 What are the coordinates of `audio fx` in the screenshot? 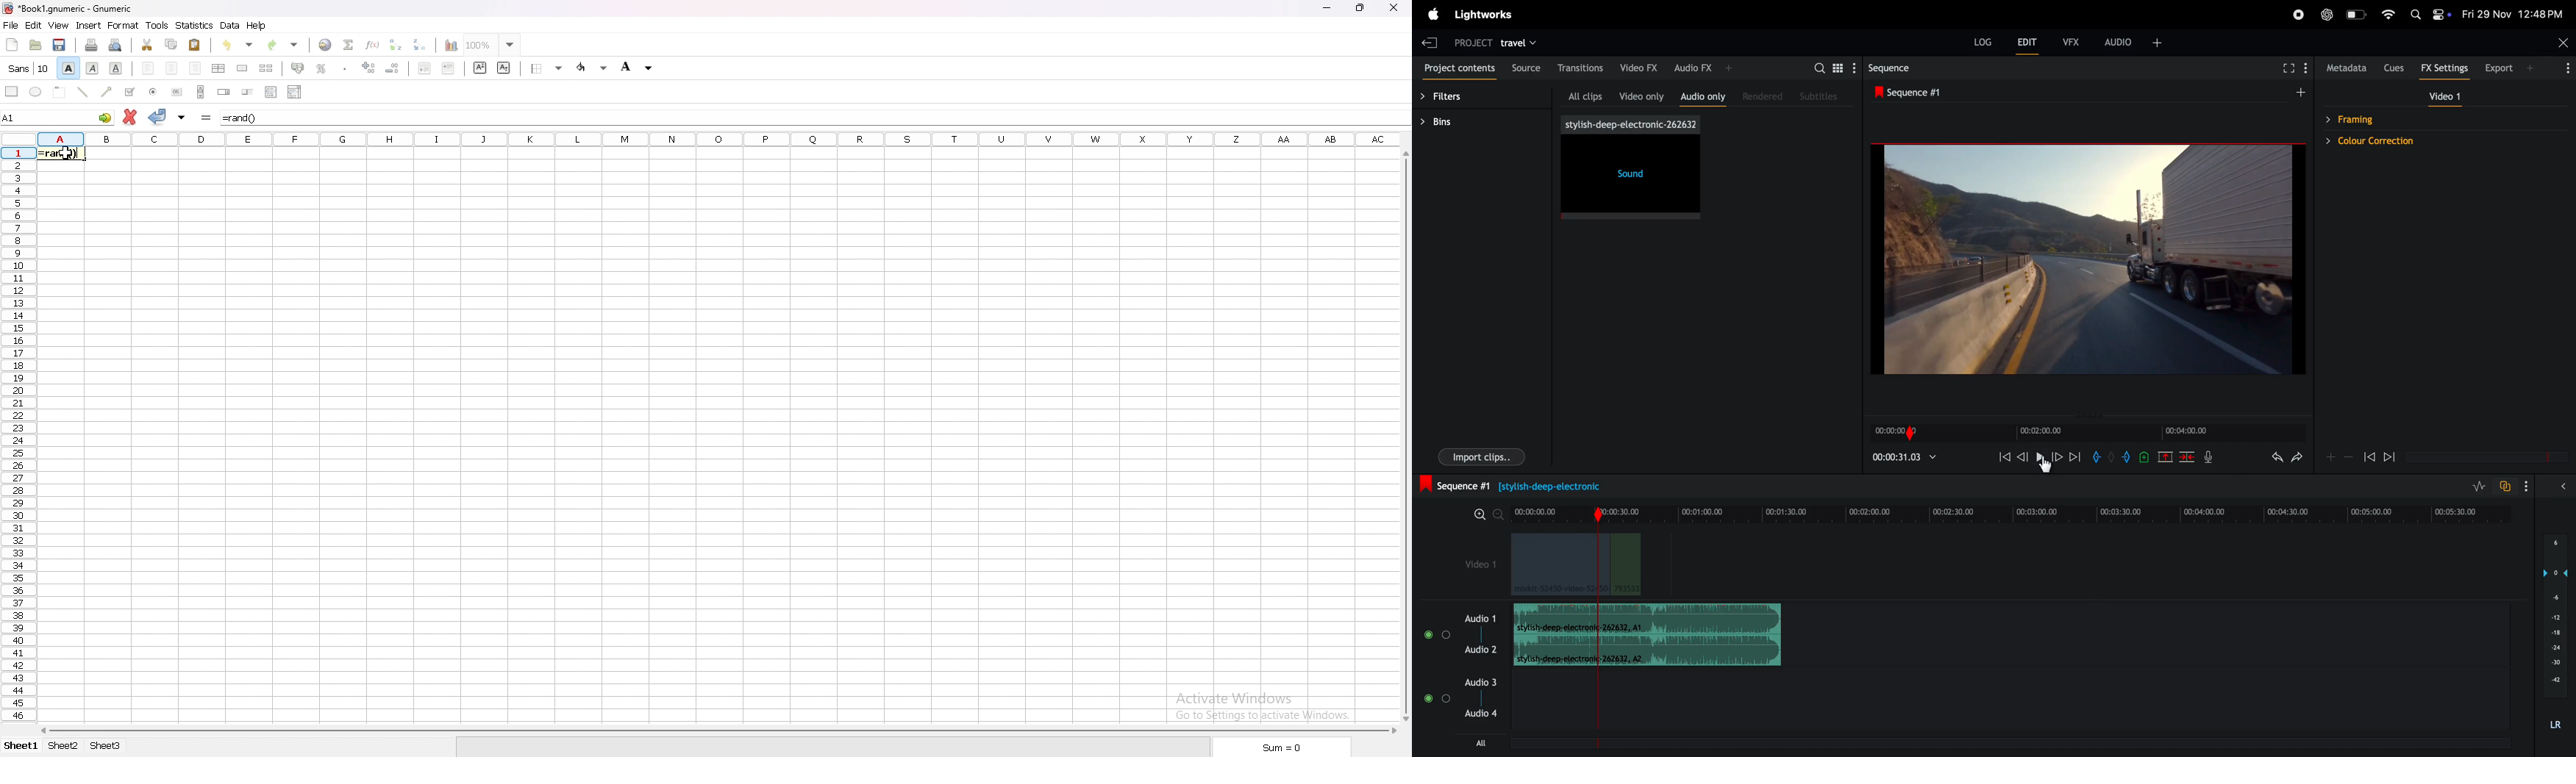 It's located at (1705, 68).